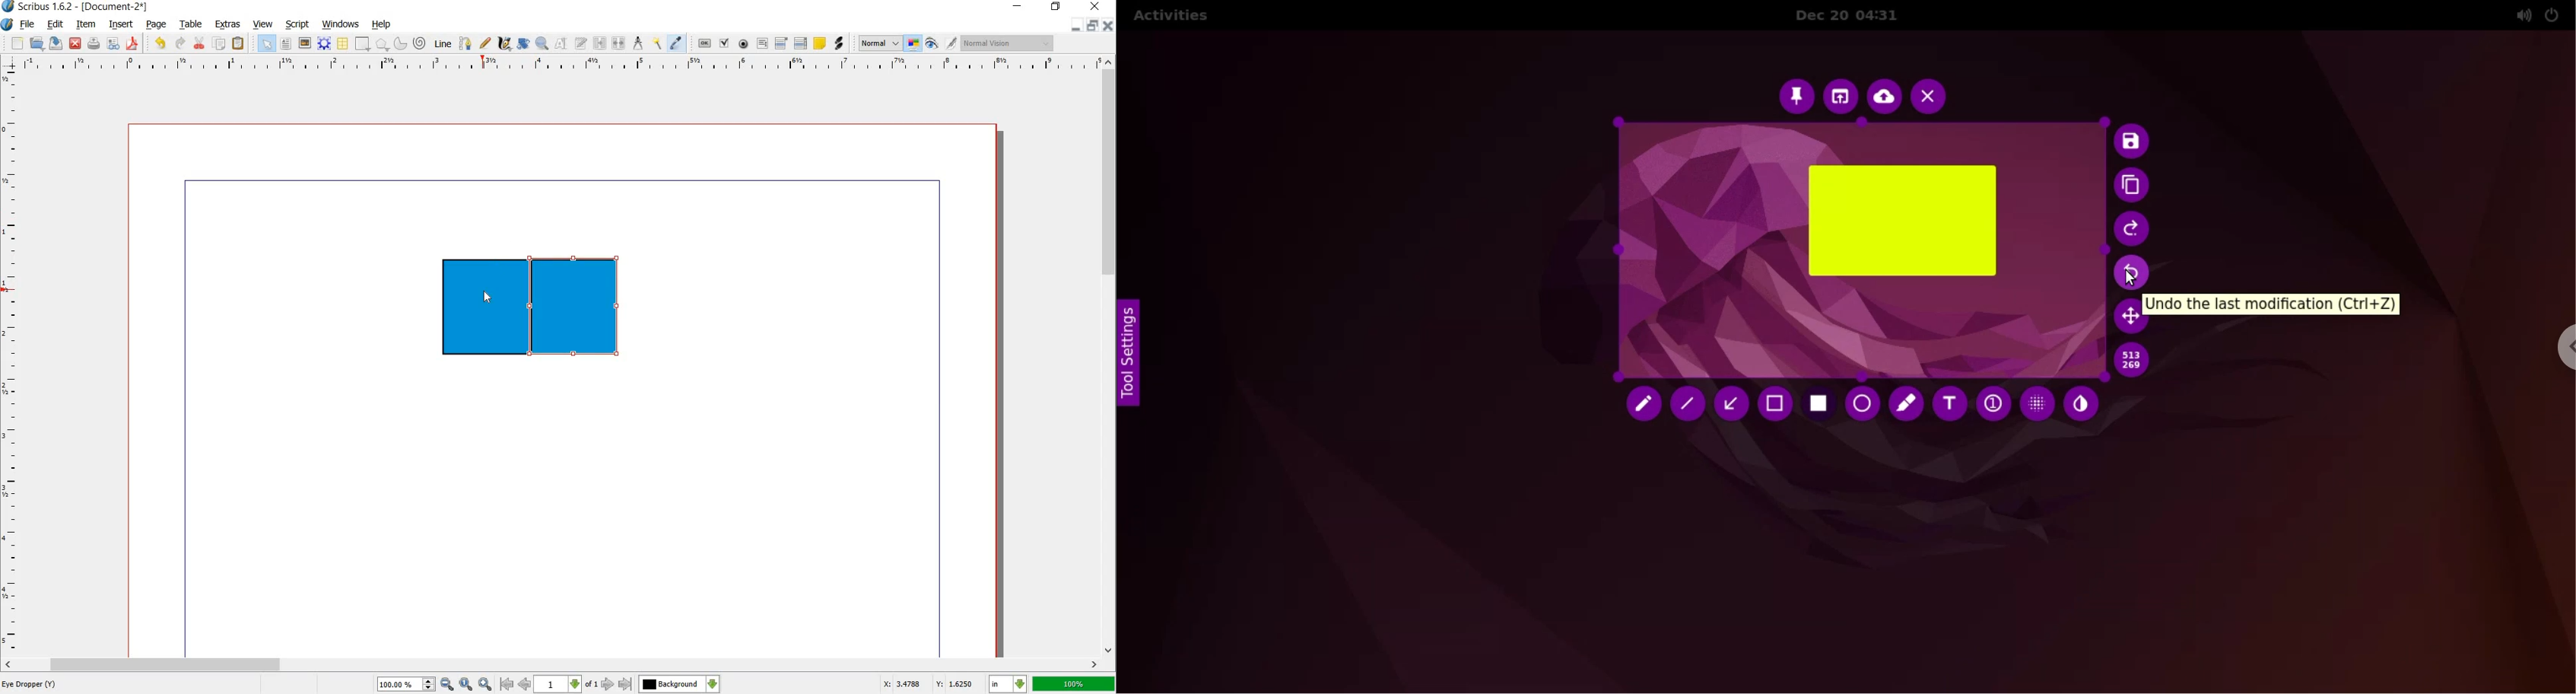  What do you see at coordinates (639, 44) in the screenshot?
I see `measurement` at bounding box center [639, 44].